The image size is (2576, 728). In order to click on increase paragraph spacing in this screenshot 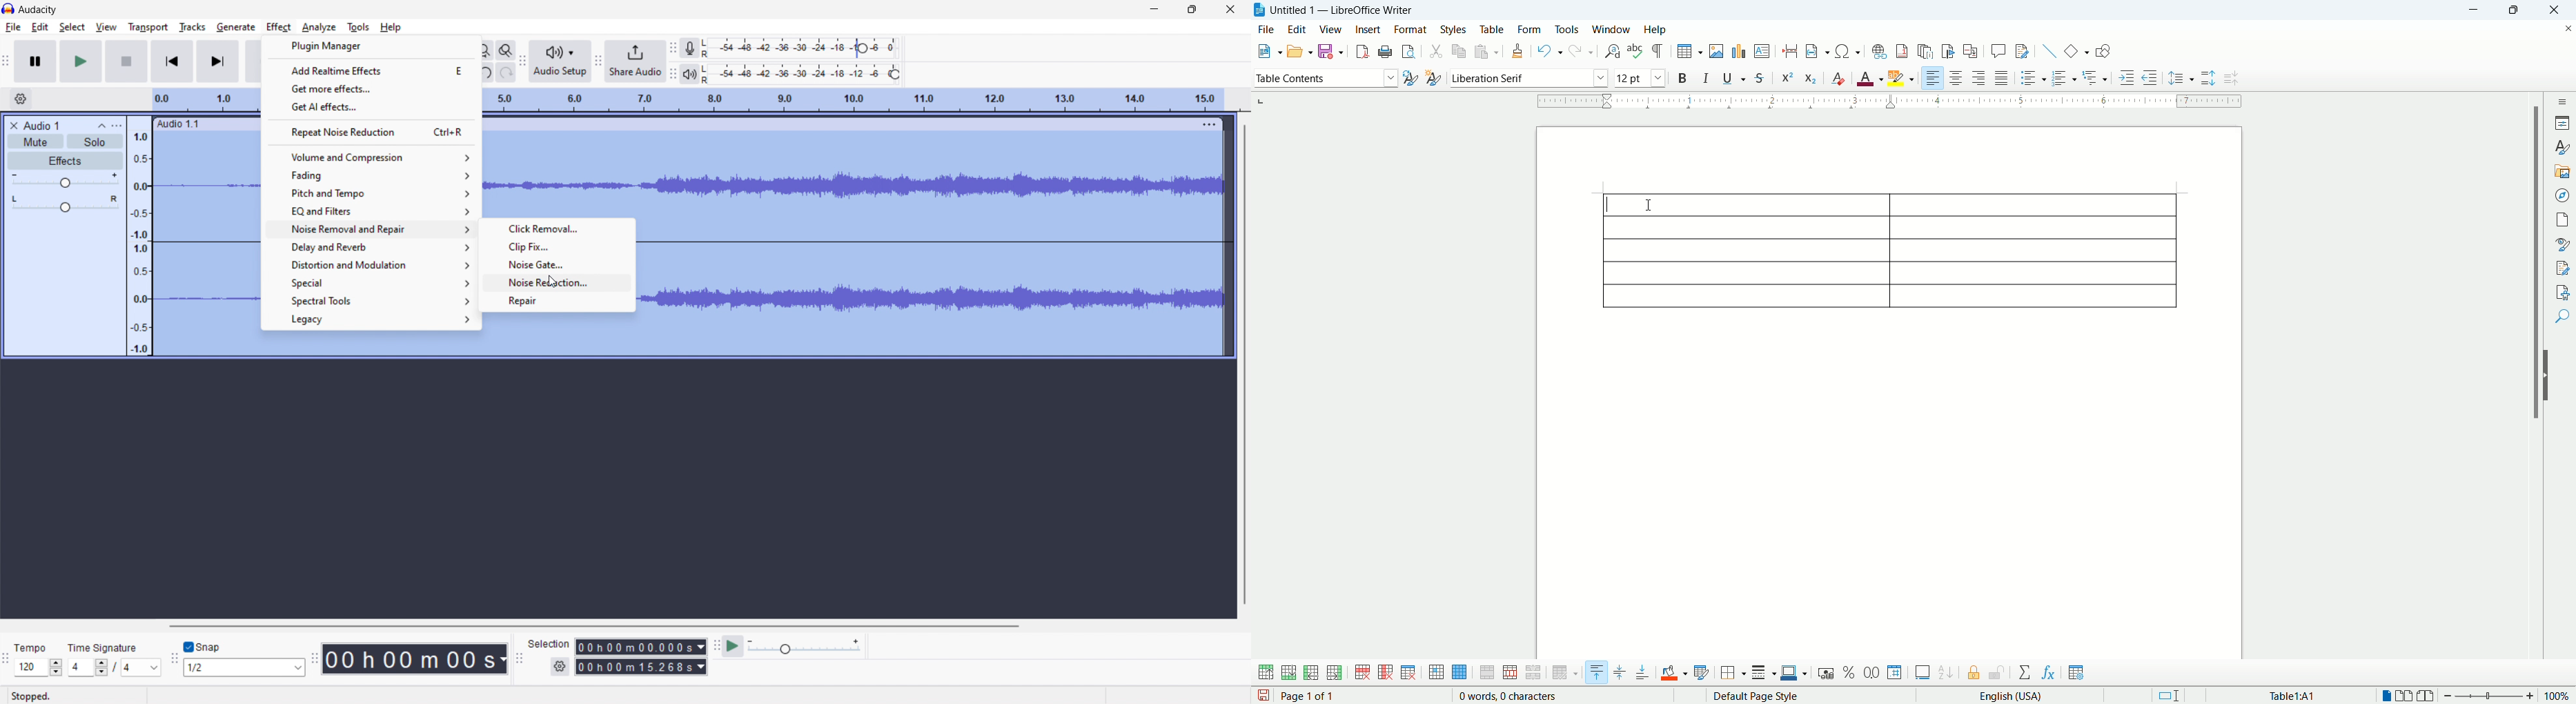, I will do `click(2208, 78)`.